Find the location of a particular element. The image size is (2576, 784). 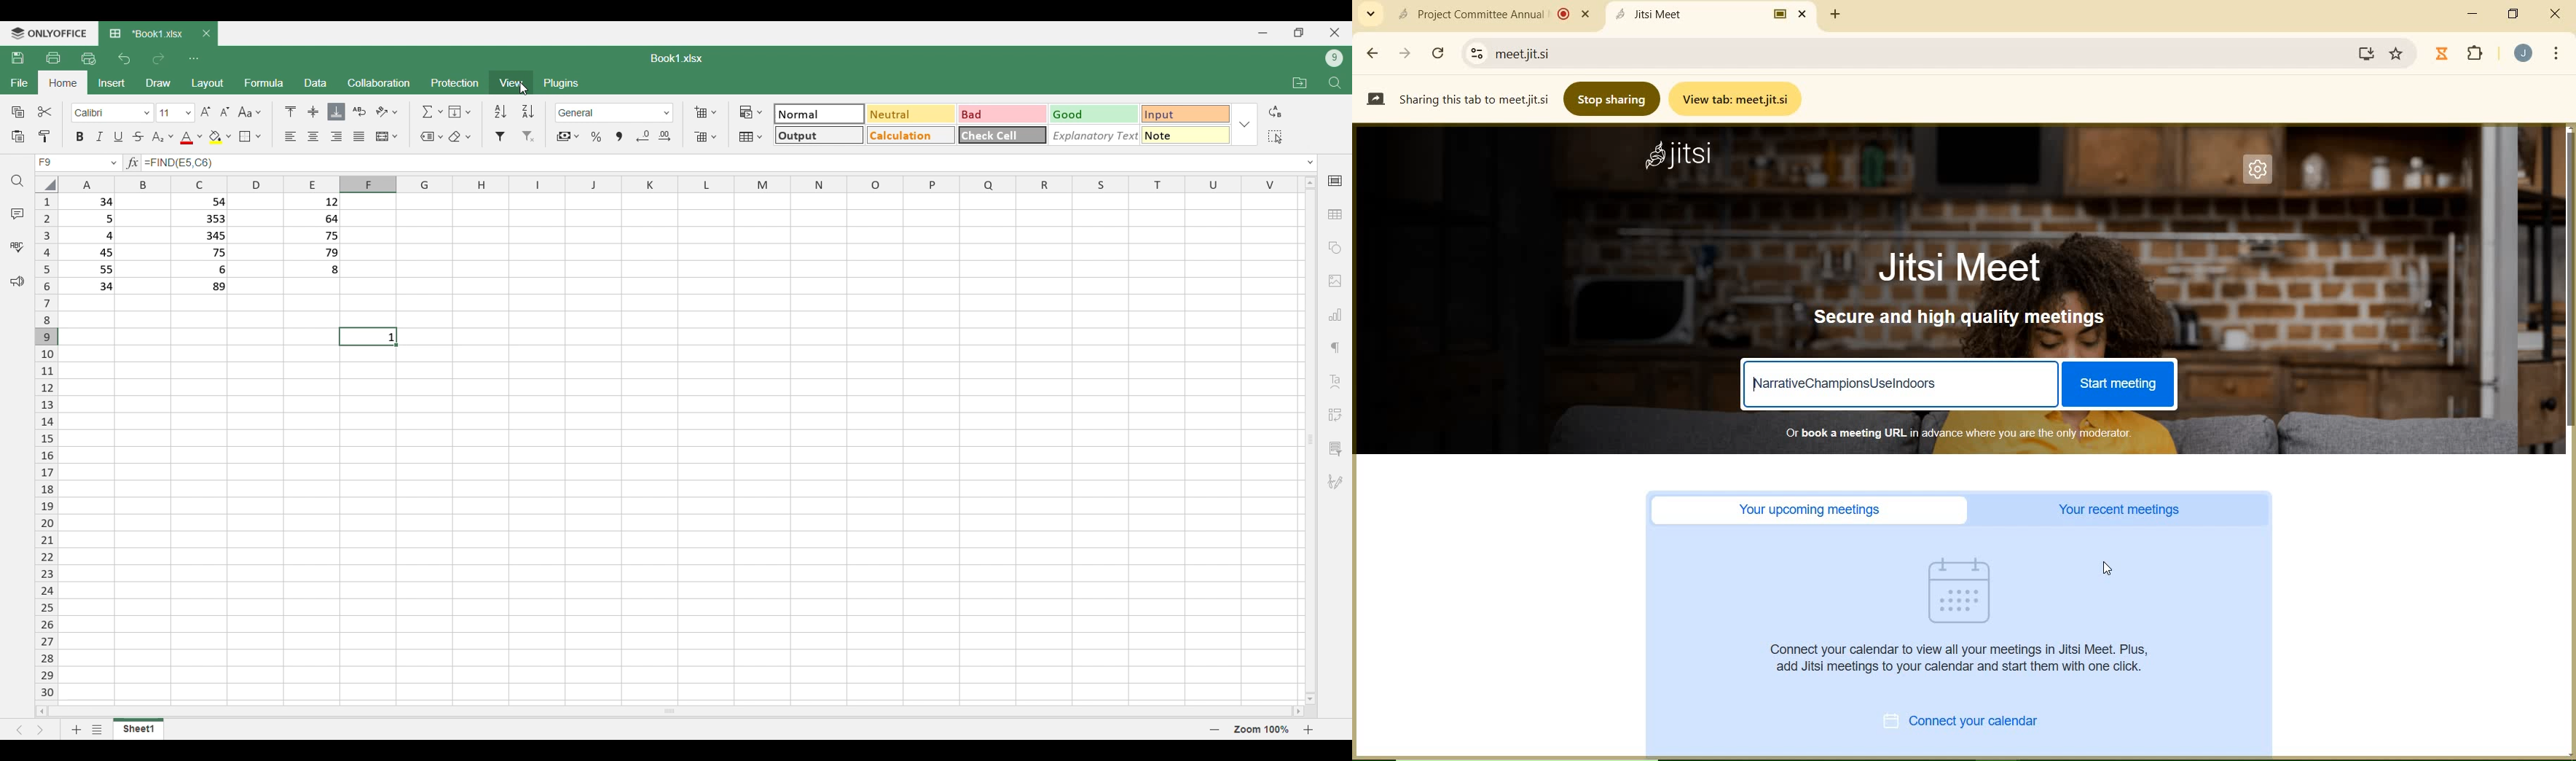

Sheet name: Book1.xlsx is located at coordinates (675, 58).